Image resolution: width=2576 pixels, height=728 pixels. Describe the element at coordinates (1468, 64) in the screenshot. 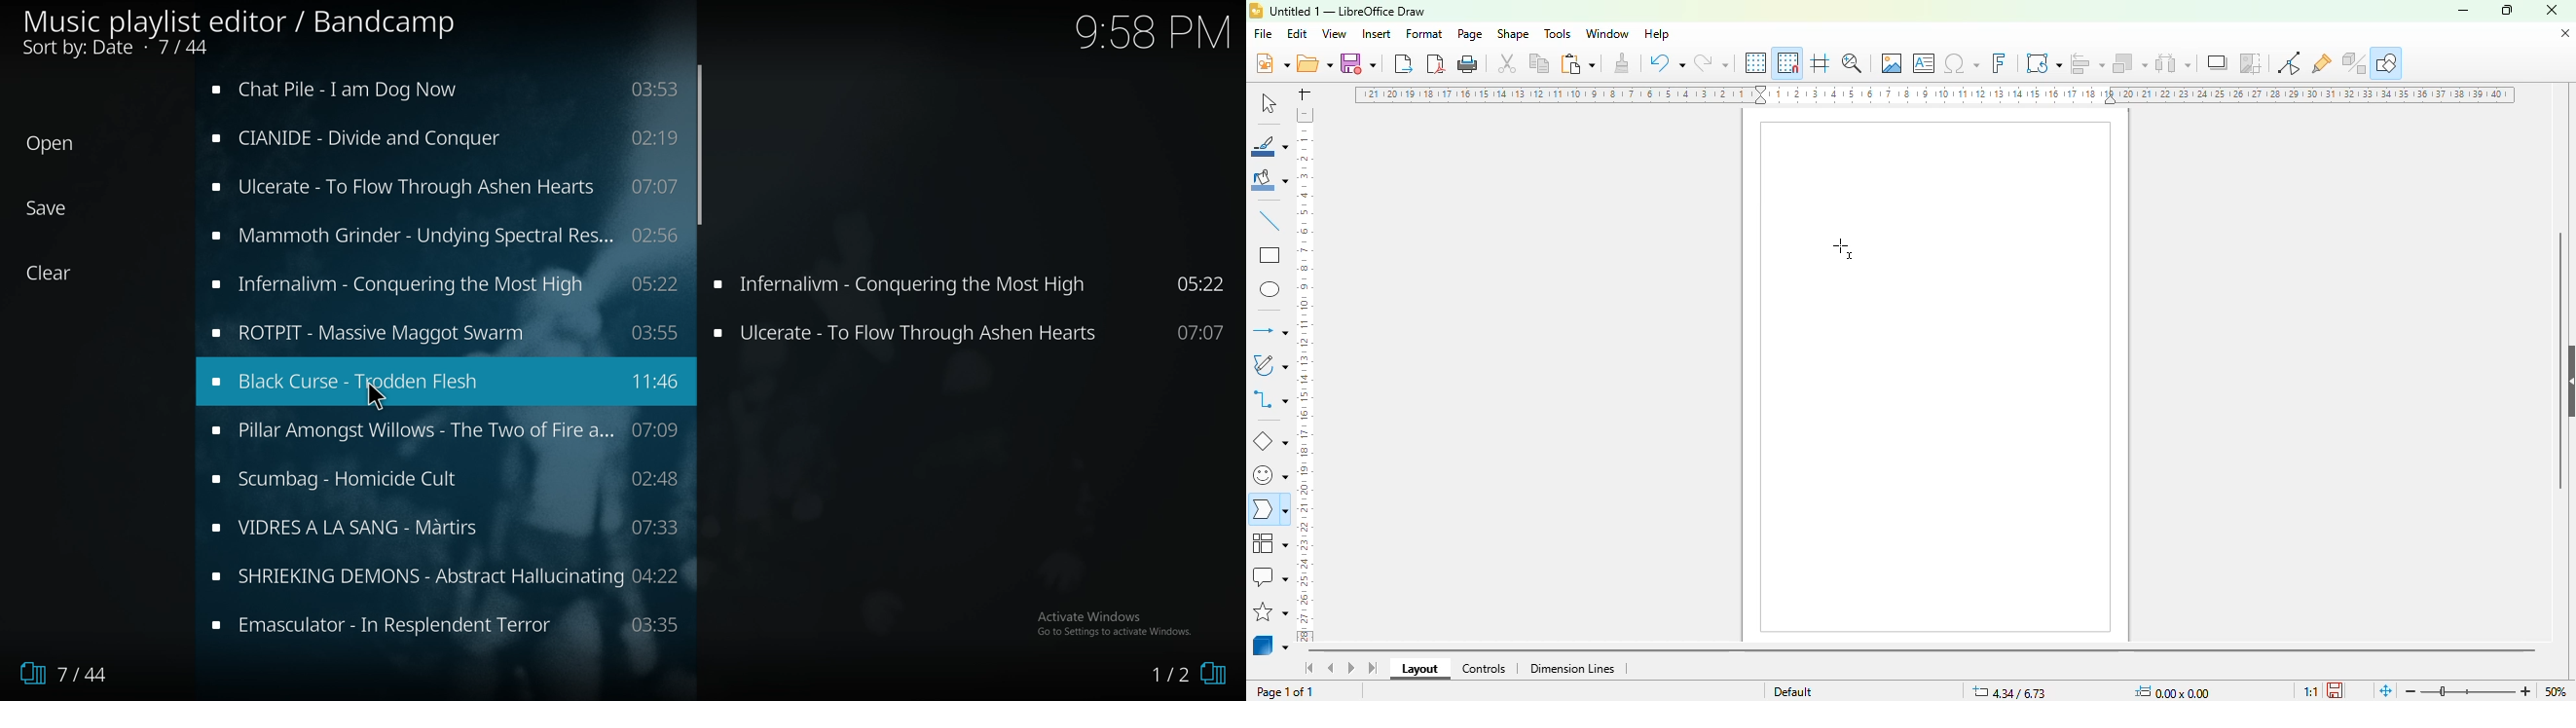

I see `print` at that location.